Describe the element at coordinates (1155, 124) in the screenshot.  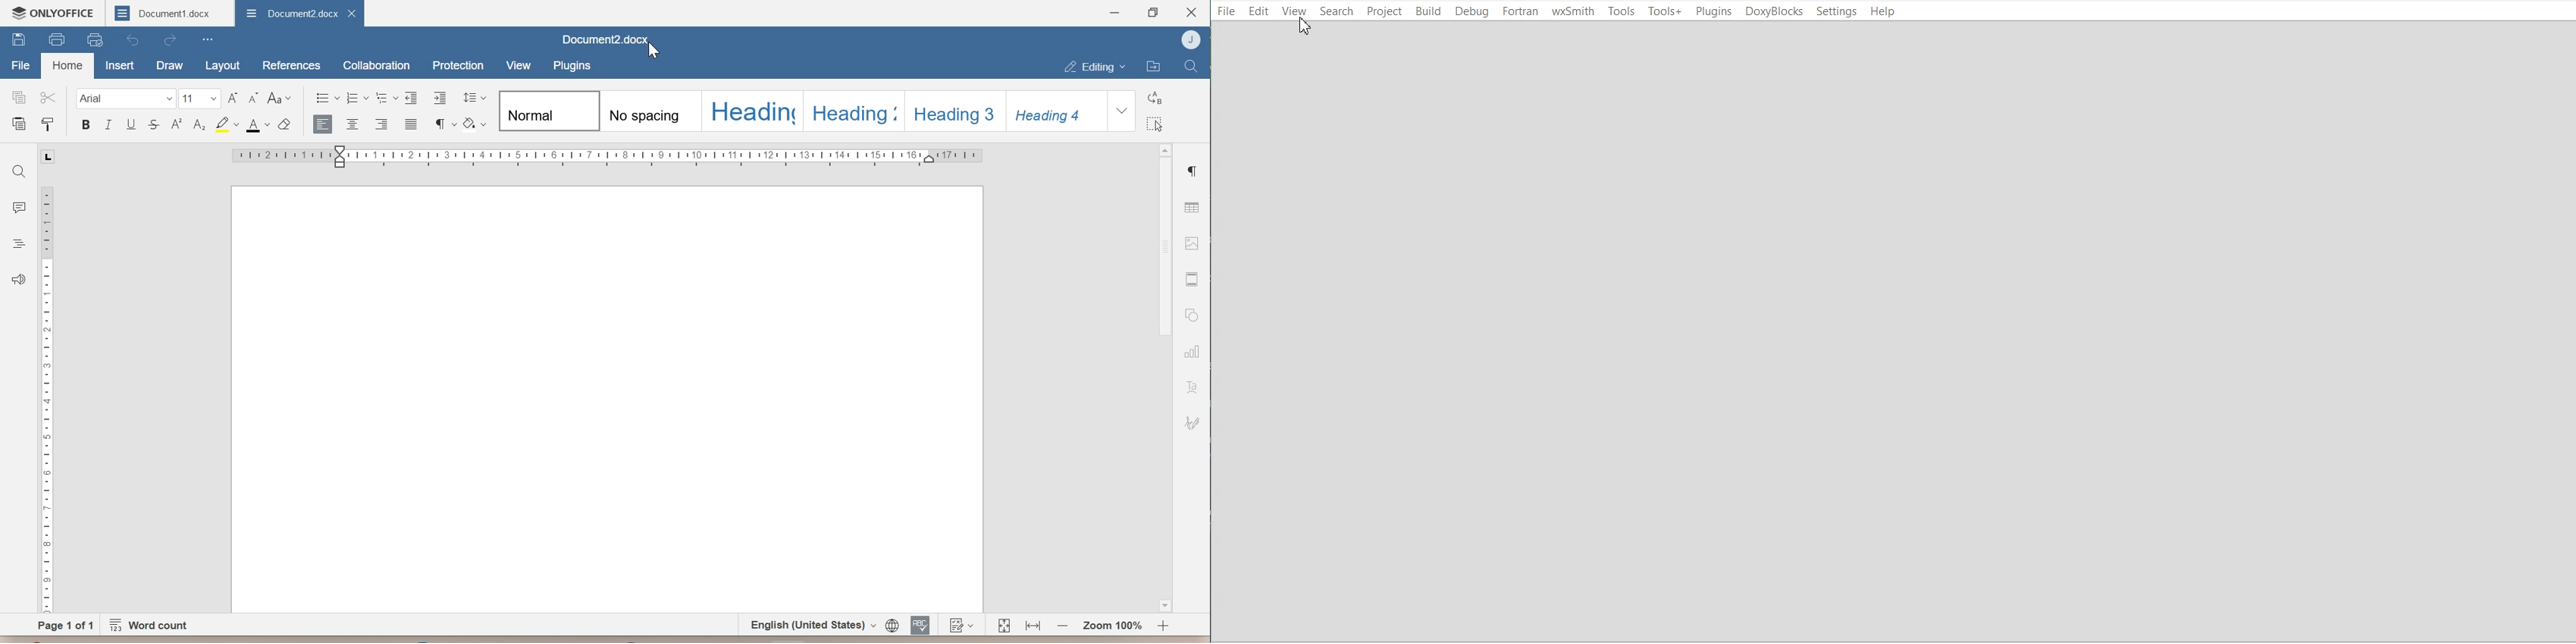
I see `Select all` at that location.